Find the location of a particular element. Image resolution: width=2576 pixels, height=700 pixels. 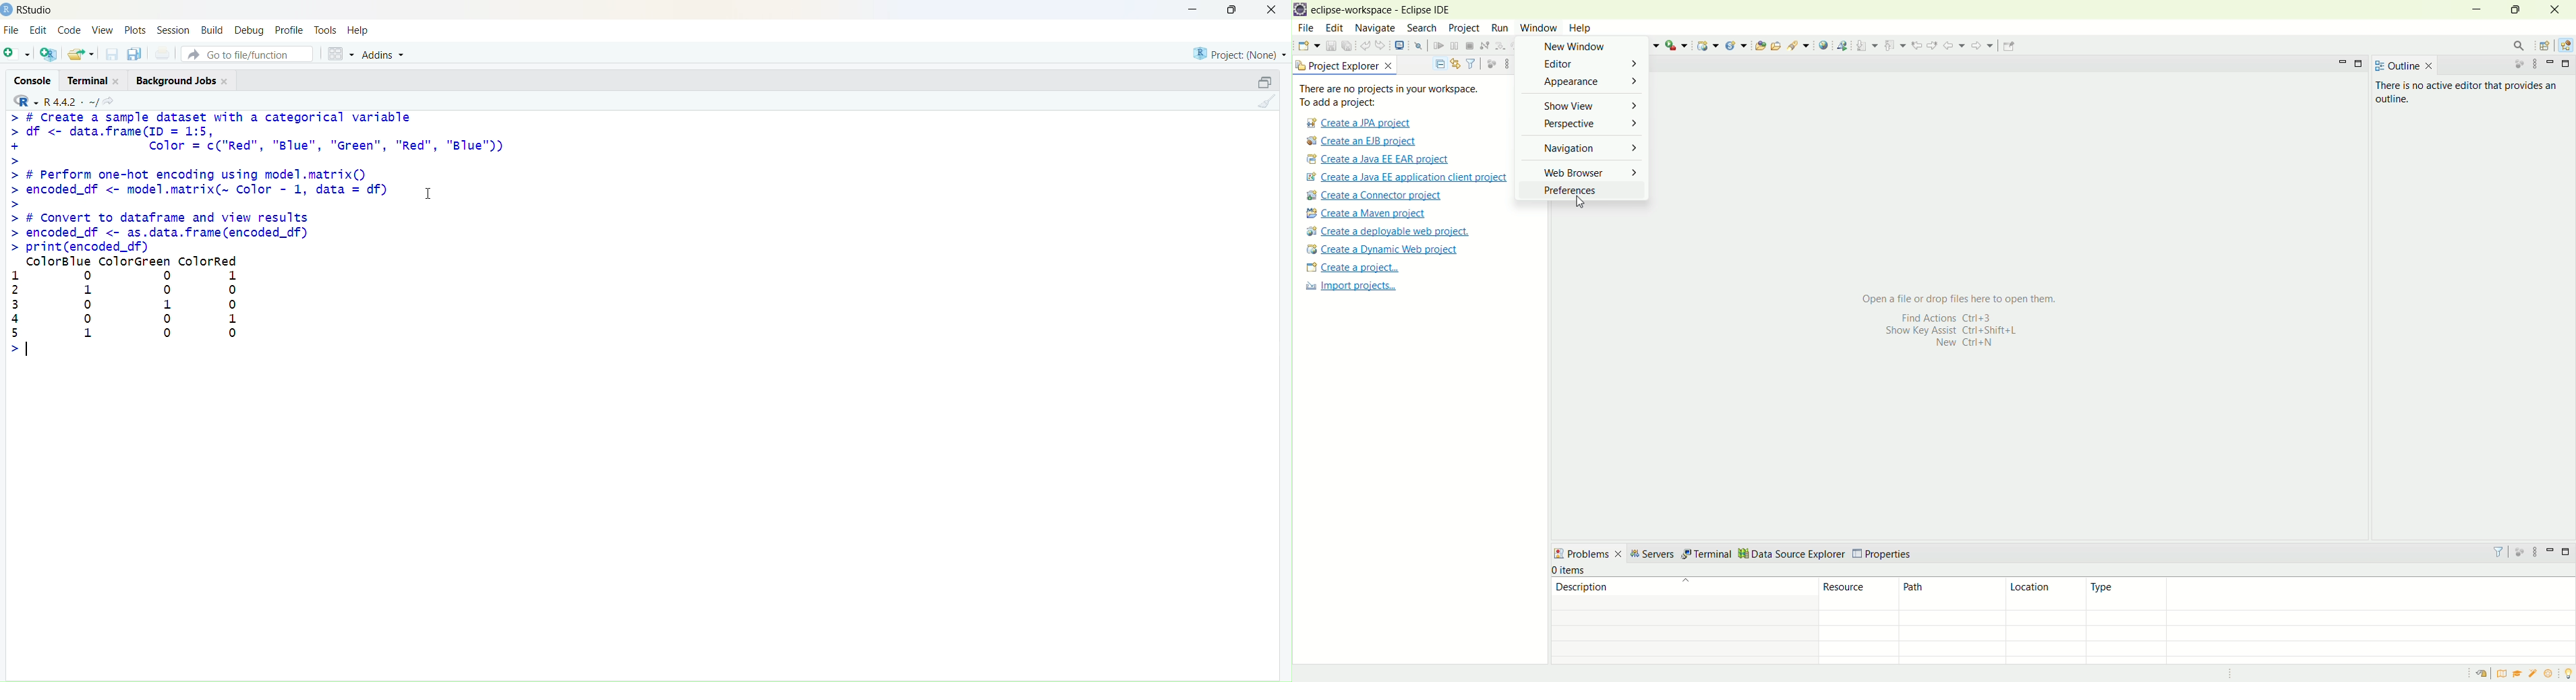

plots is located at coordinates (135, 31).